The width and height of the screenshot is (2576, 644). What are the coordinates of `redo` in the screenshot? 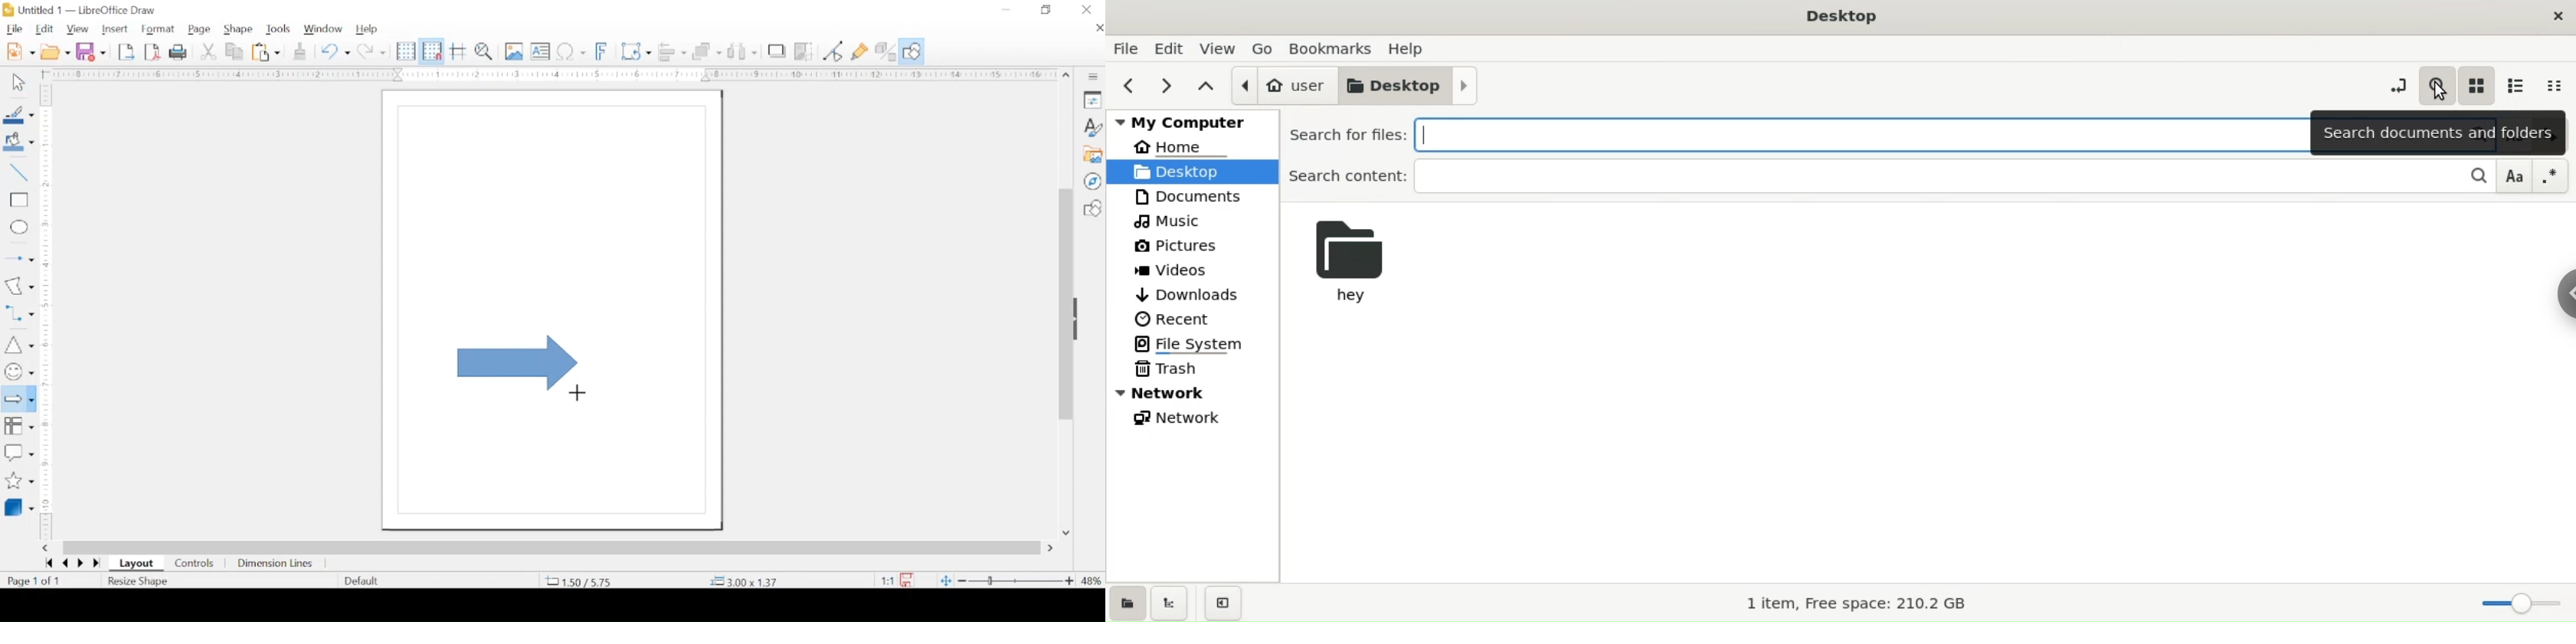 It's located at (371, 51).